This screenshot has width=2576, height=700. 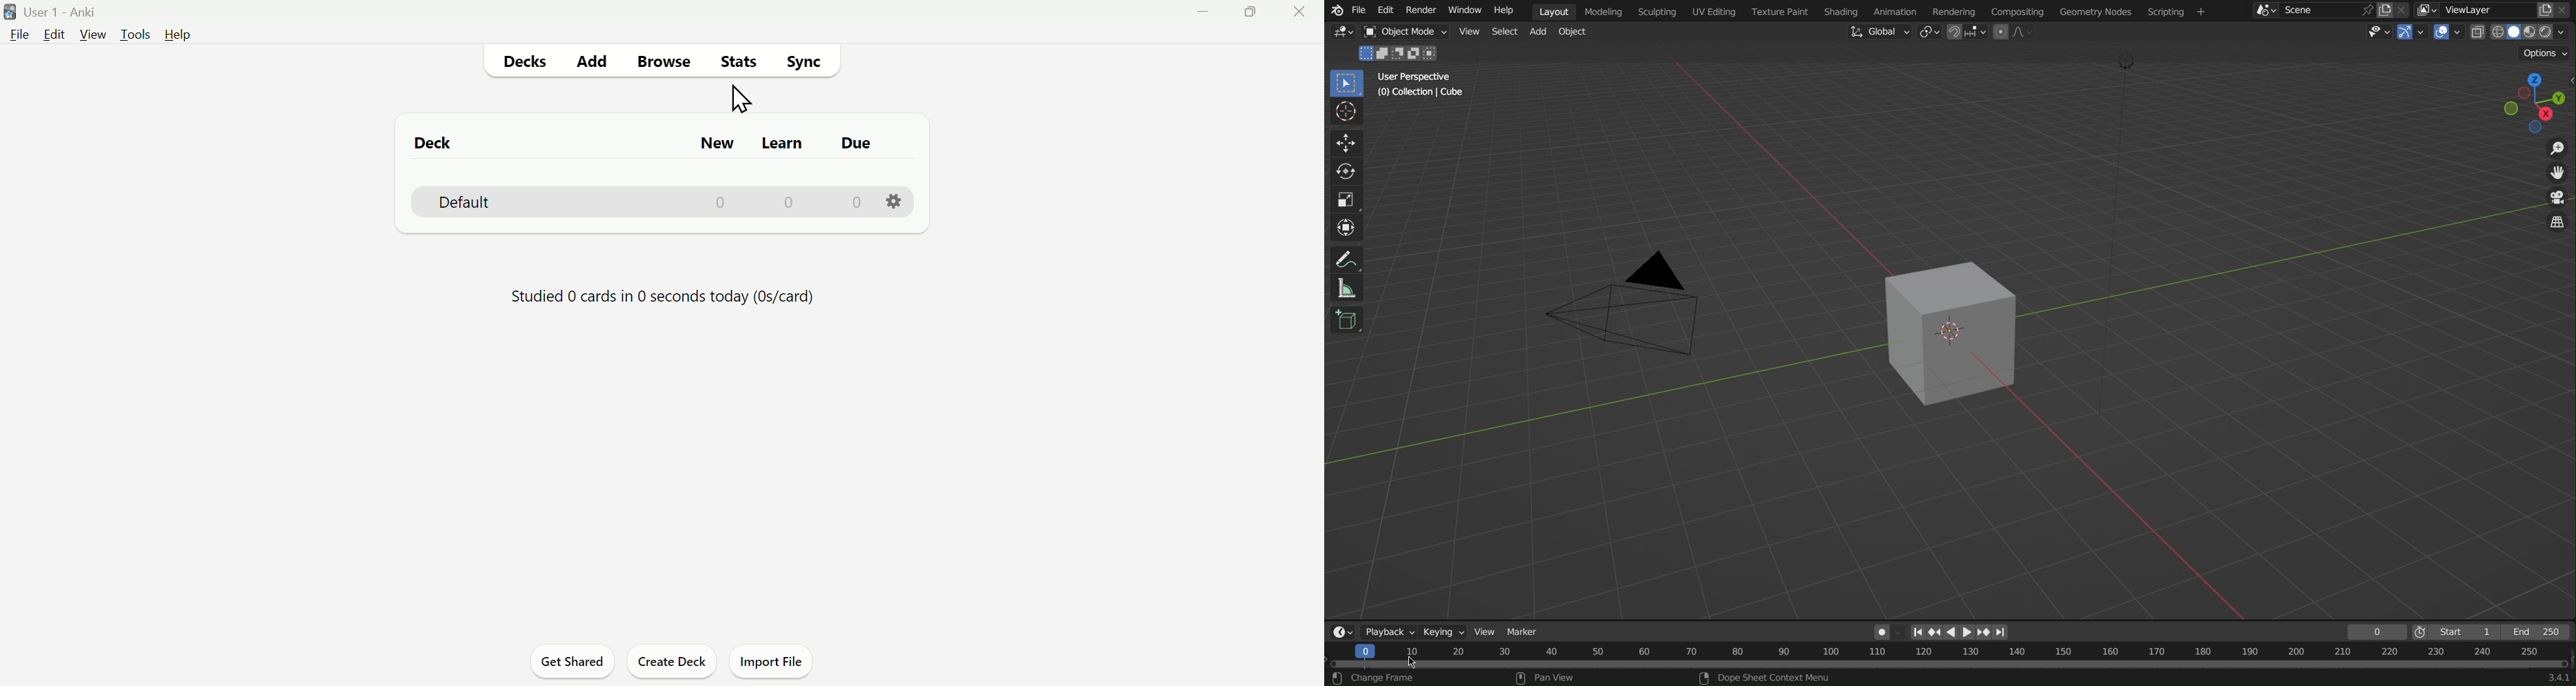 I want to click on Stats, so click(x=741, y=60).